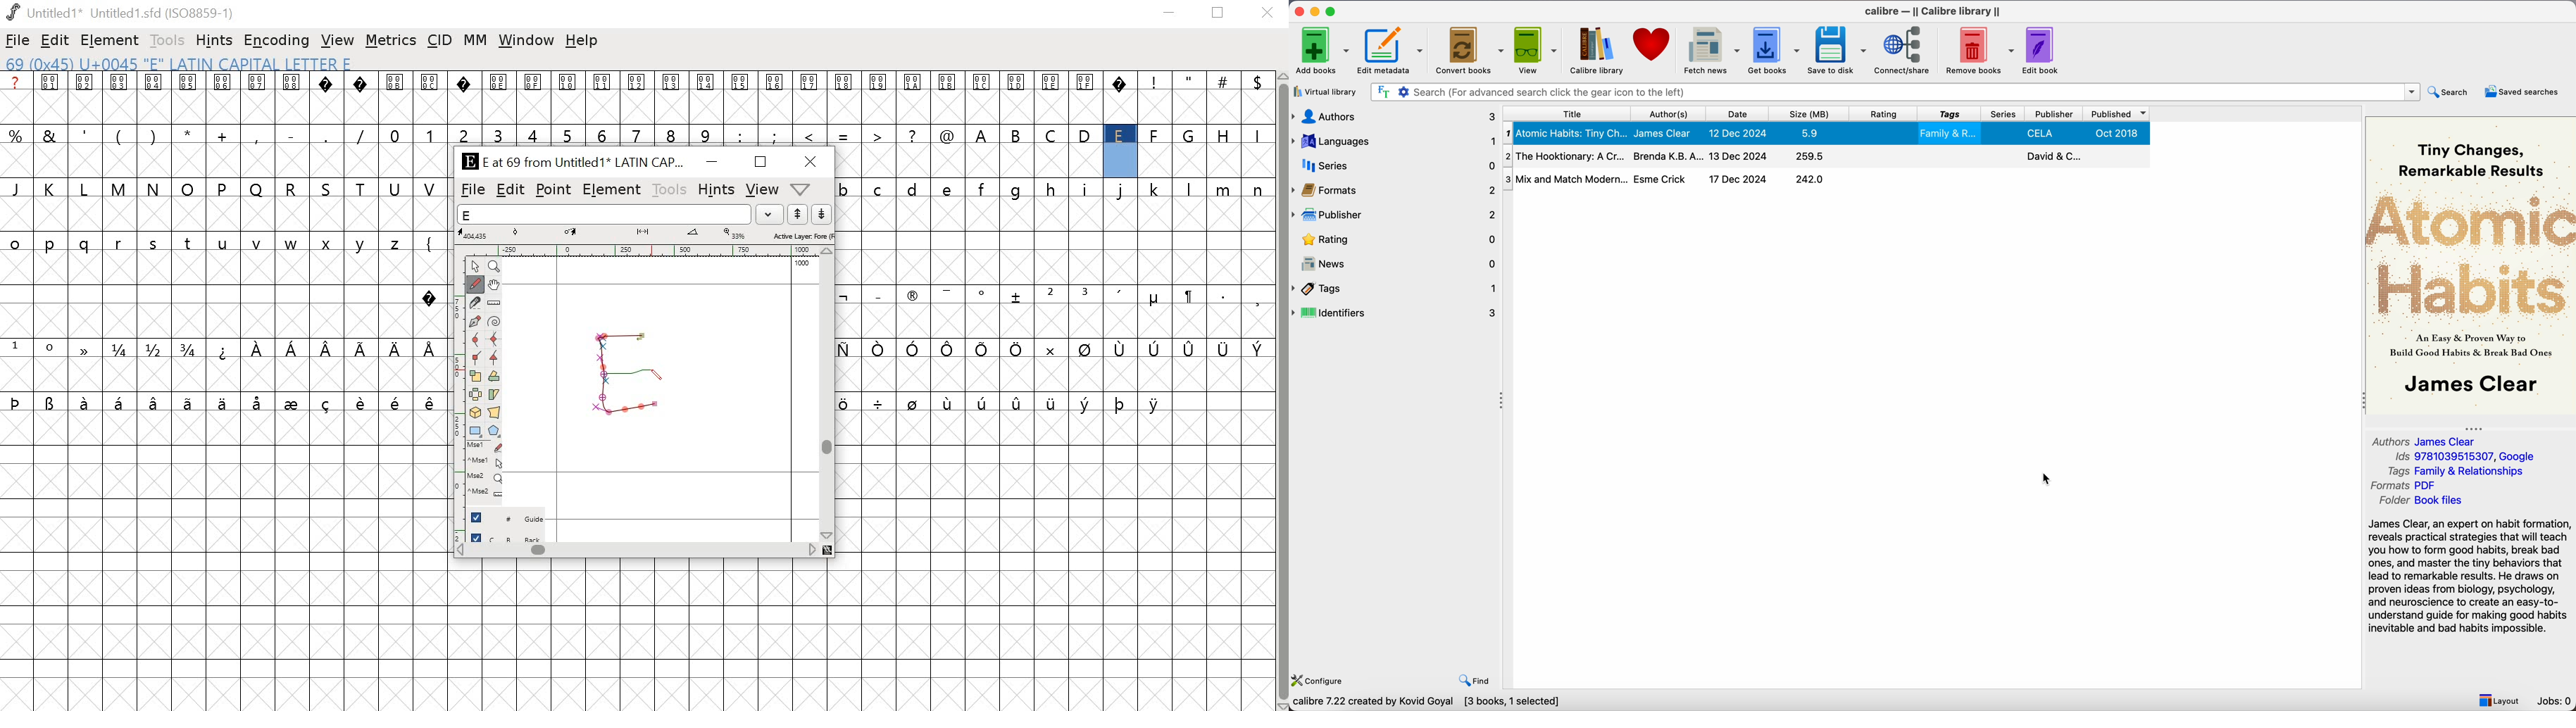 Image resolution: width=2576 pixels, height=728 pixels. Describe the element at coordinates (1394, 189) in the screenshot. I see `formats` at that location.